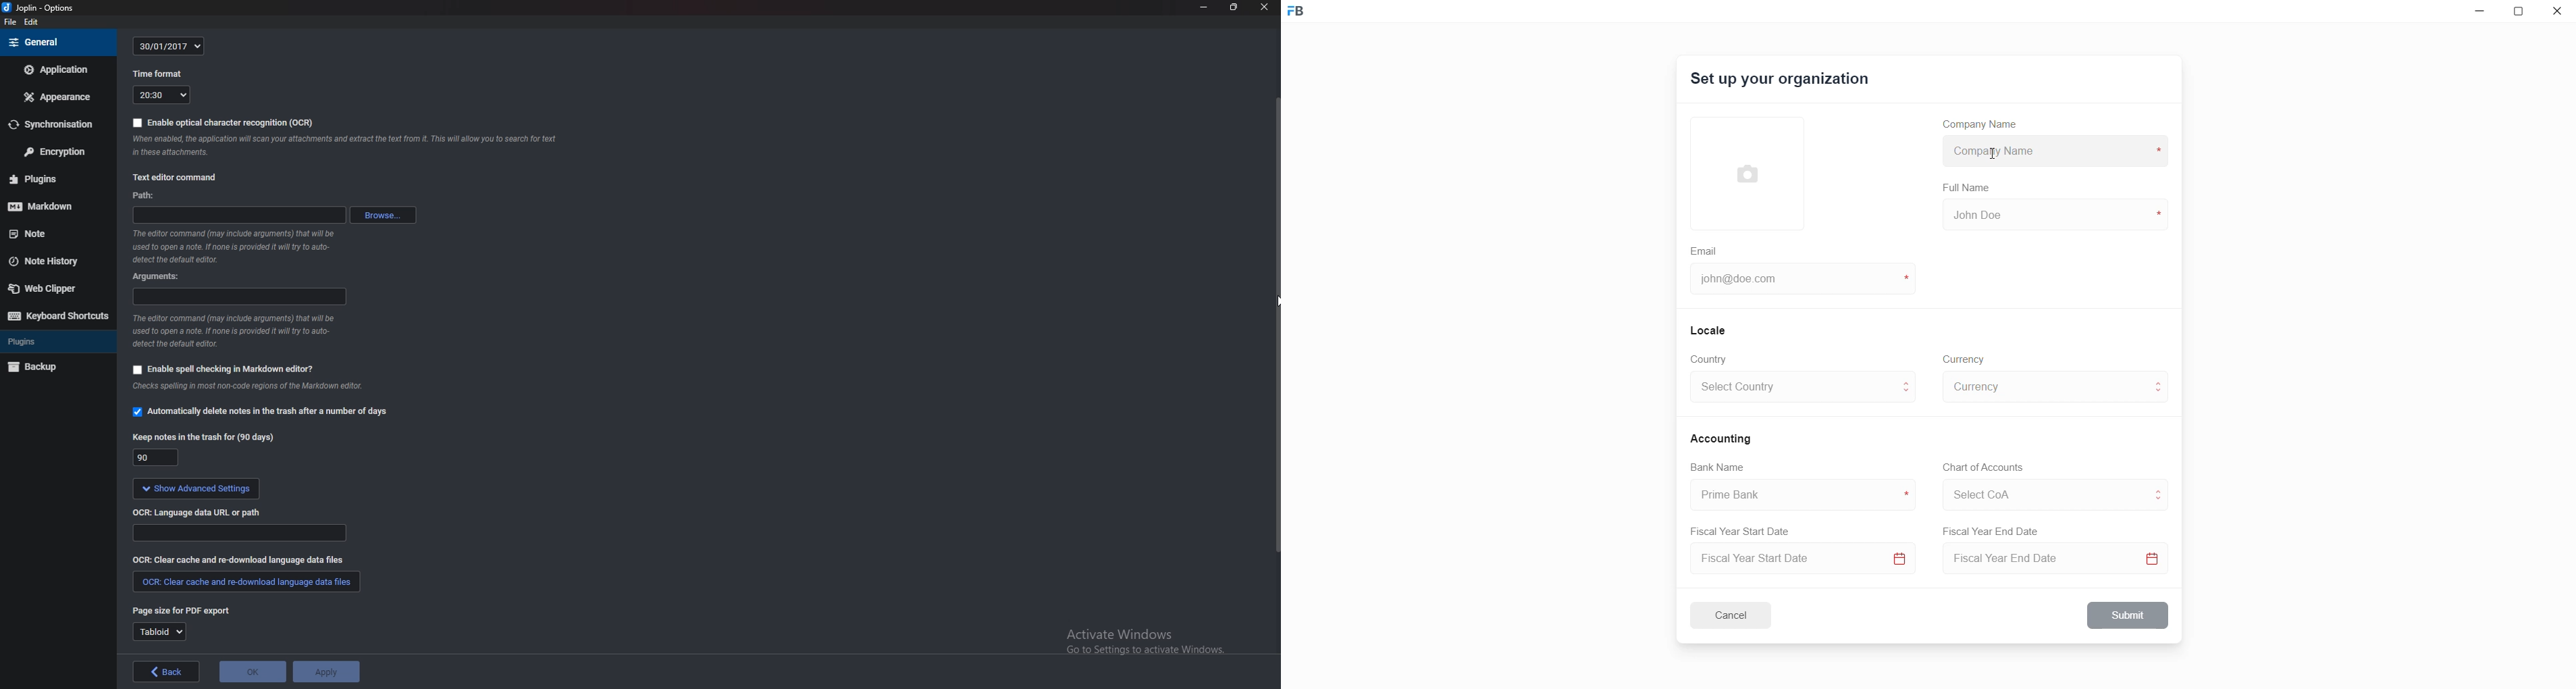  What do you see at coordinates (158, 75) in the screenshot?
I see `time format` at bounding box center [158, 75].